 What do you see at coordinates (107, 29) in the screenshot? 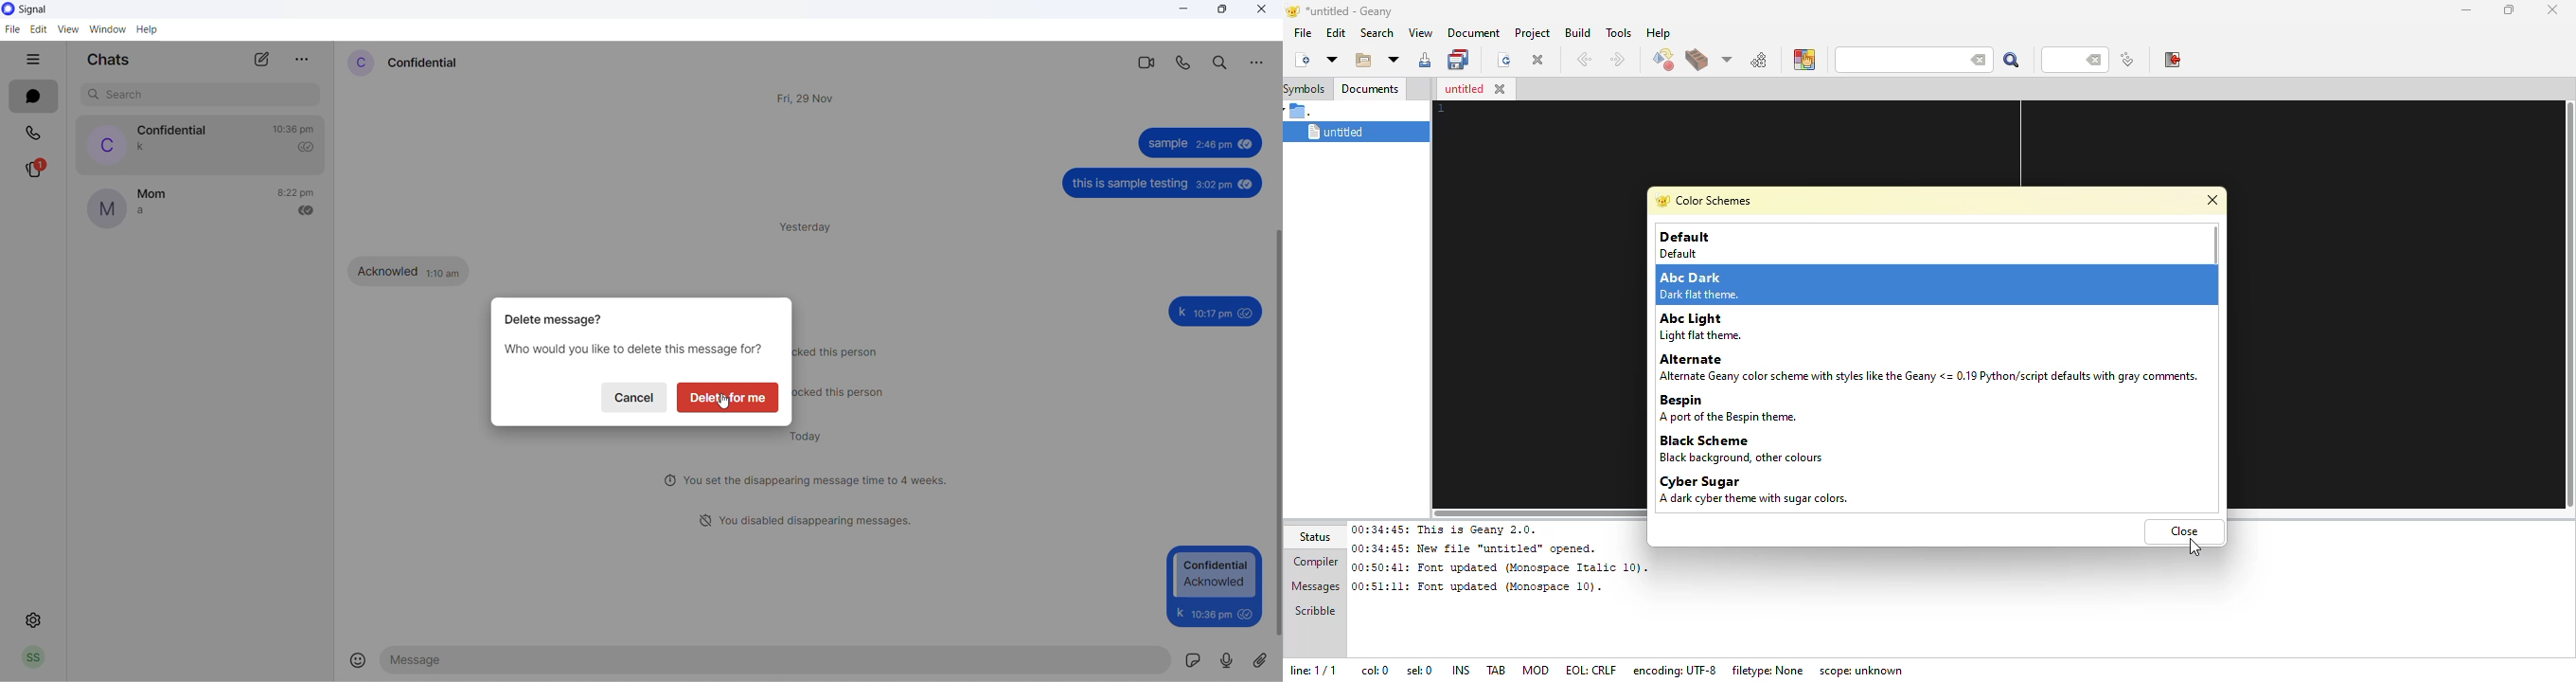
I see `Window` at bounding box center [107, 29].